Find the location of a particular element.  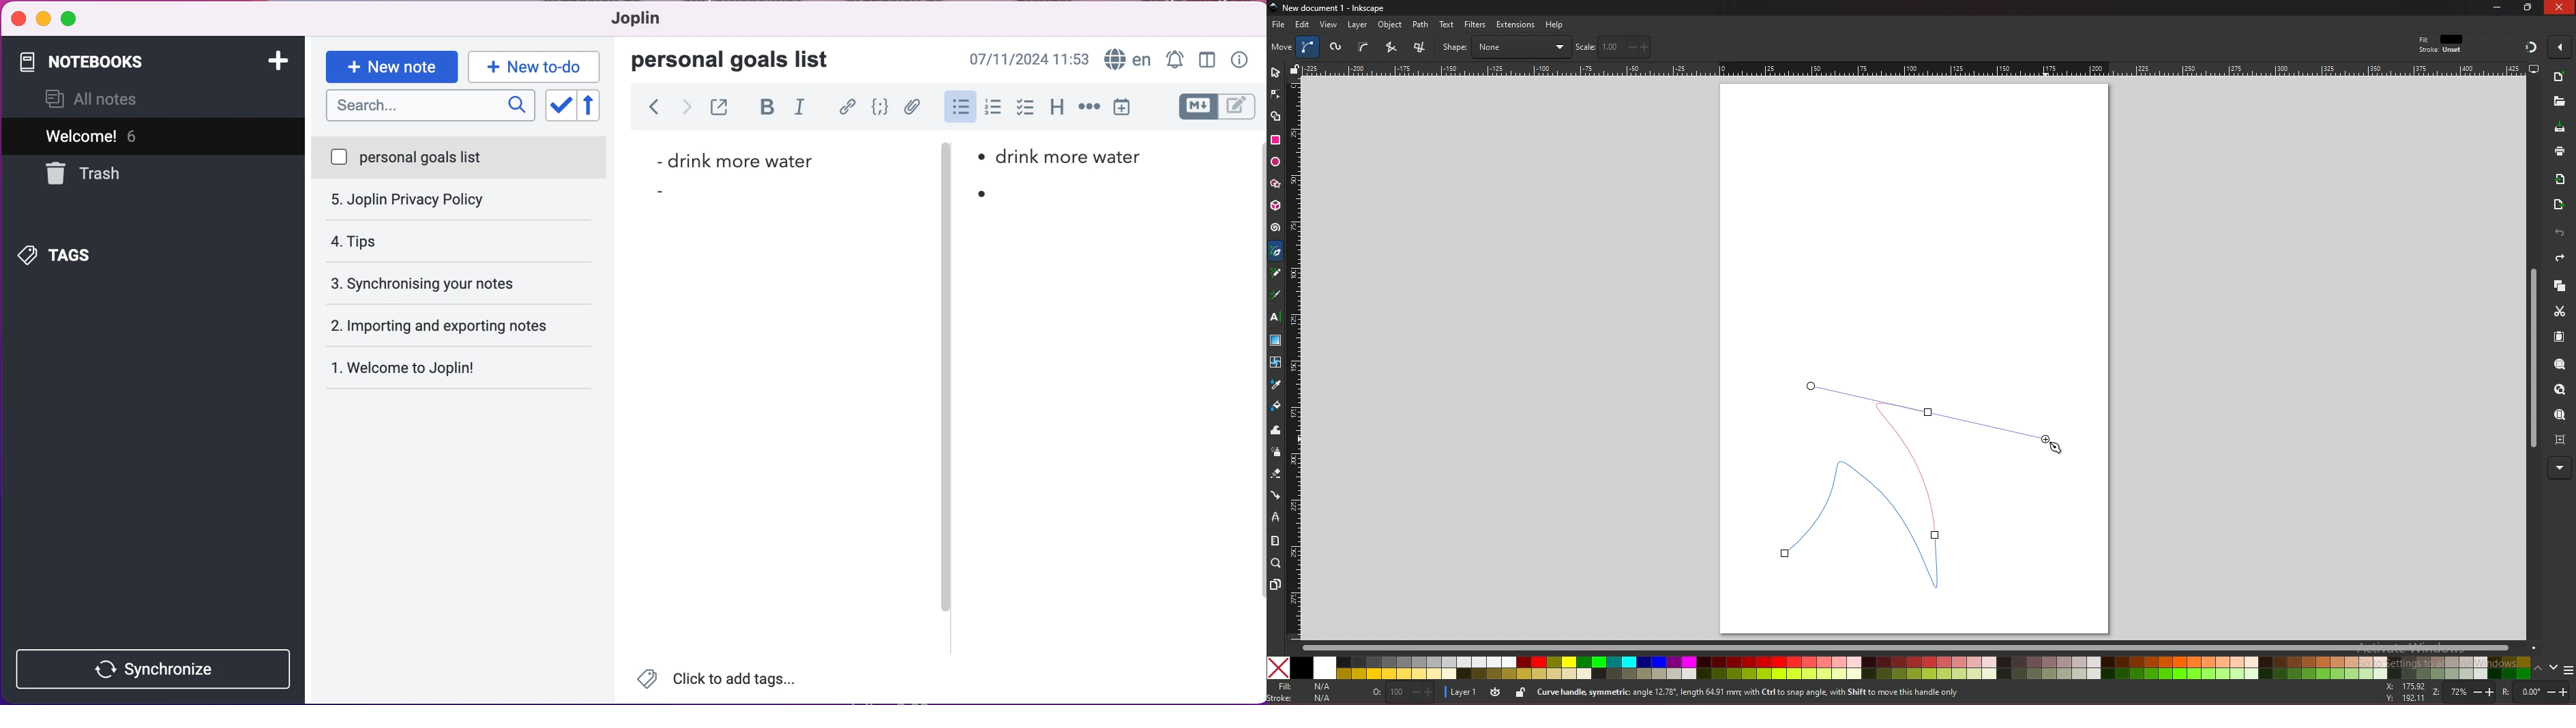

tips is located at coordinates (457, 201).